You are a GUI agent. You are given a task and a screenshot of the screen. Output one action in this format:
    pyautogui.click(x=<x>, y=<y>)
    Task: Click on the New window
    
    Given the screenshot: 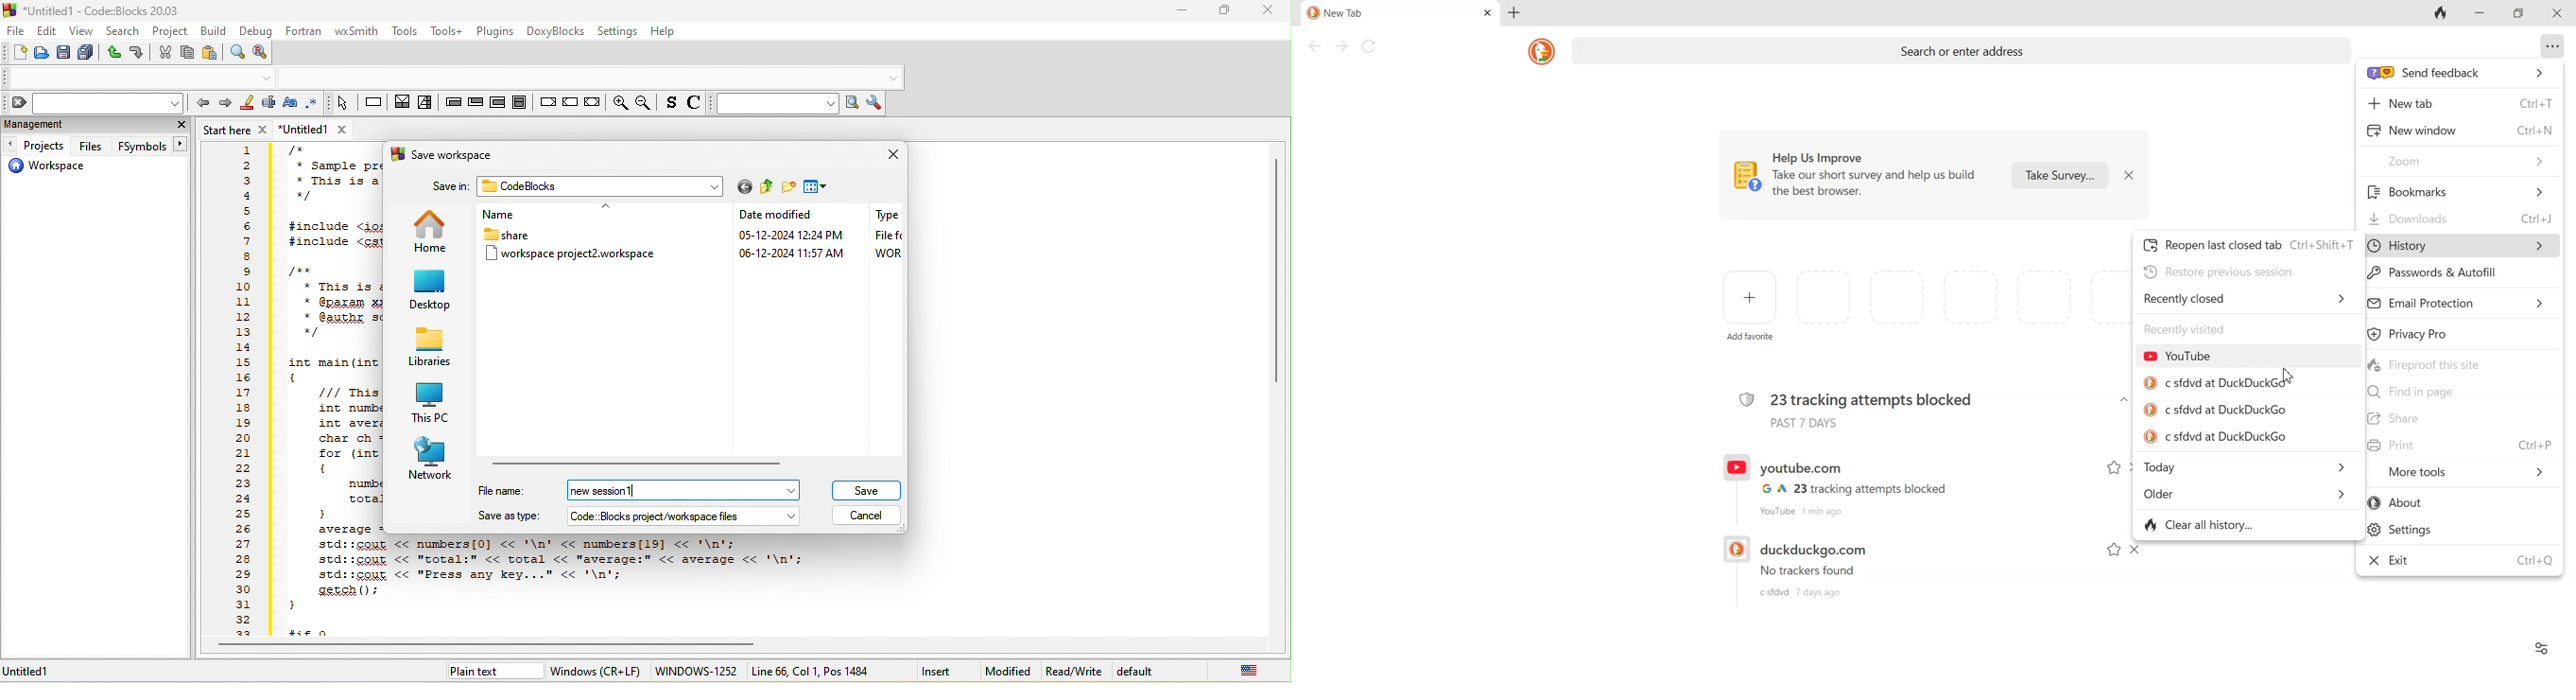 What is the action you would take?
    pyautogui.click(x=2460, y=129)
    